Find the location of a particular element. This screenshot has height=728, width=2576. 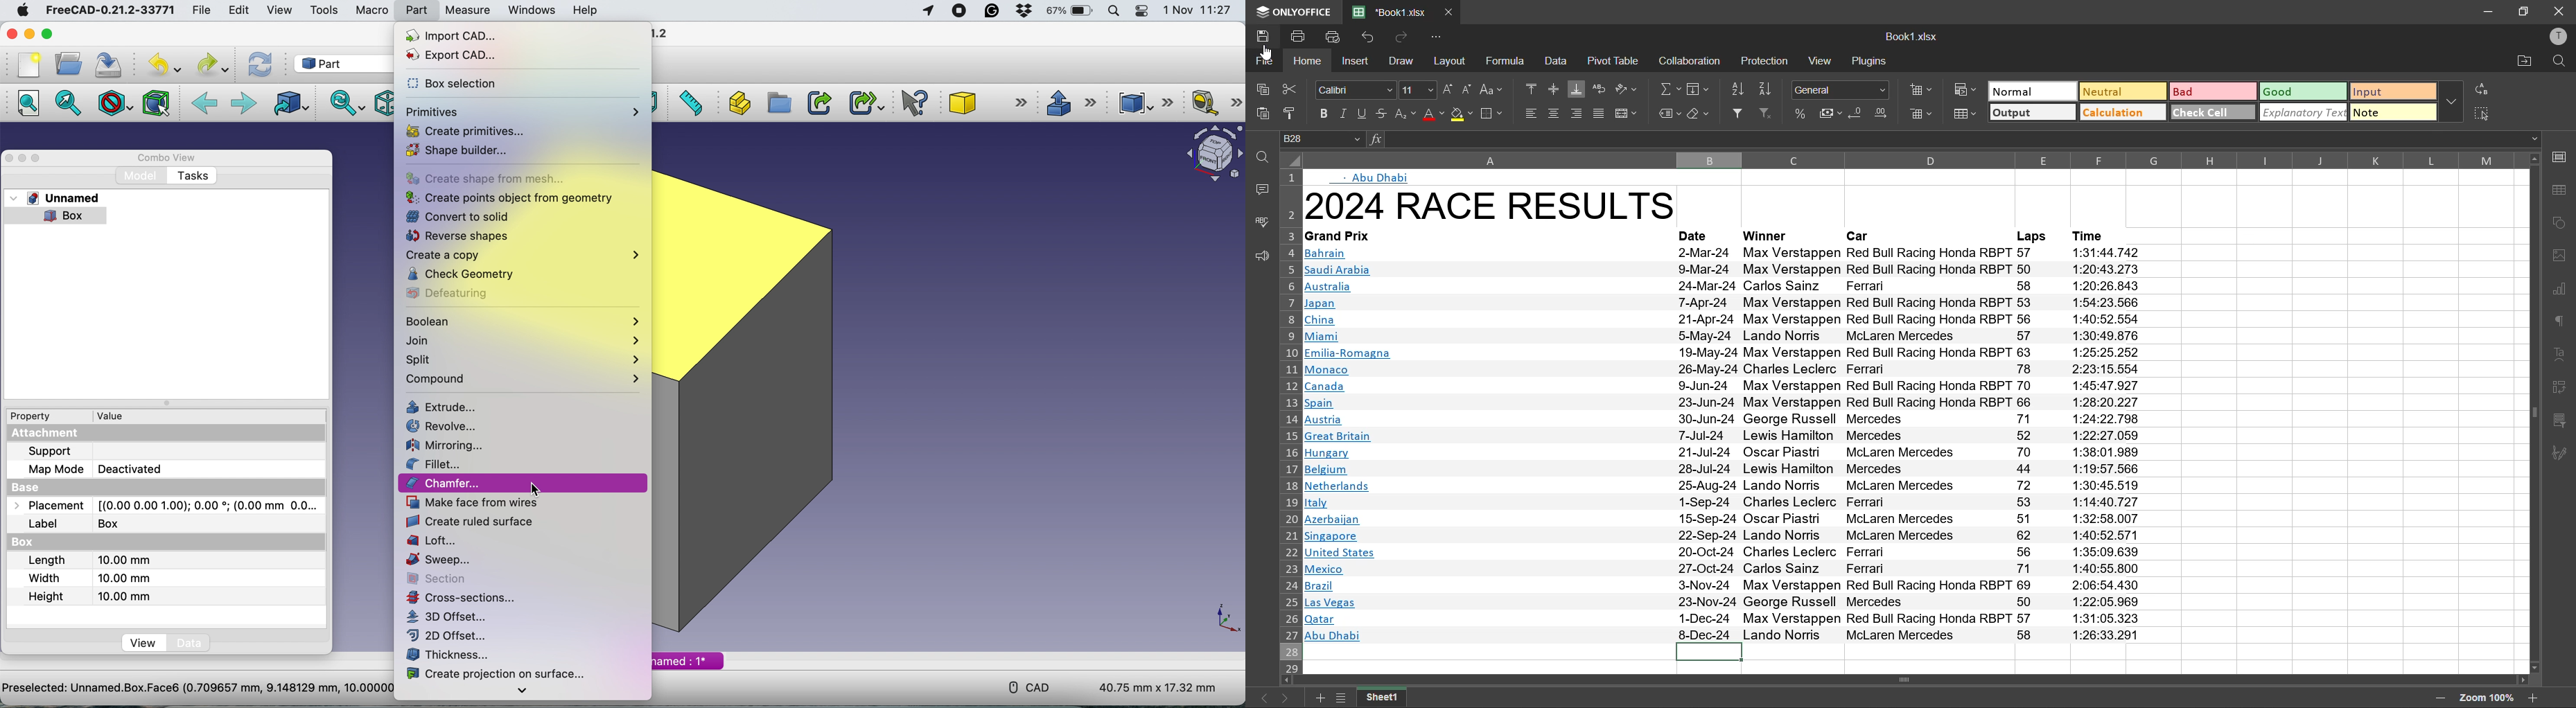

make face from wires is located at coordinates (481, 503).